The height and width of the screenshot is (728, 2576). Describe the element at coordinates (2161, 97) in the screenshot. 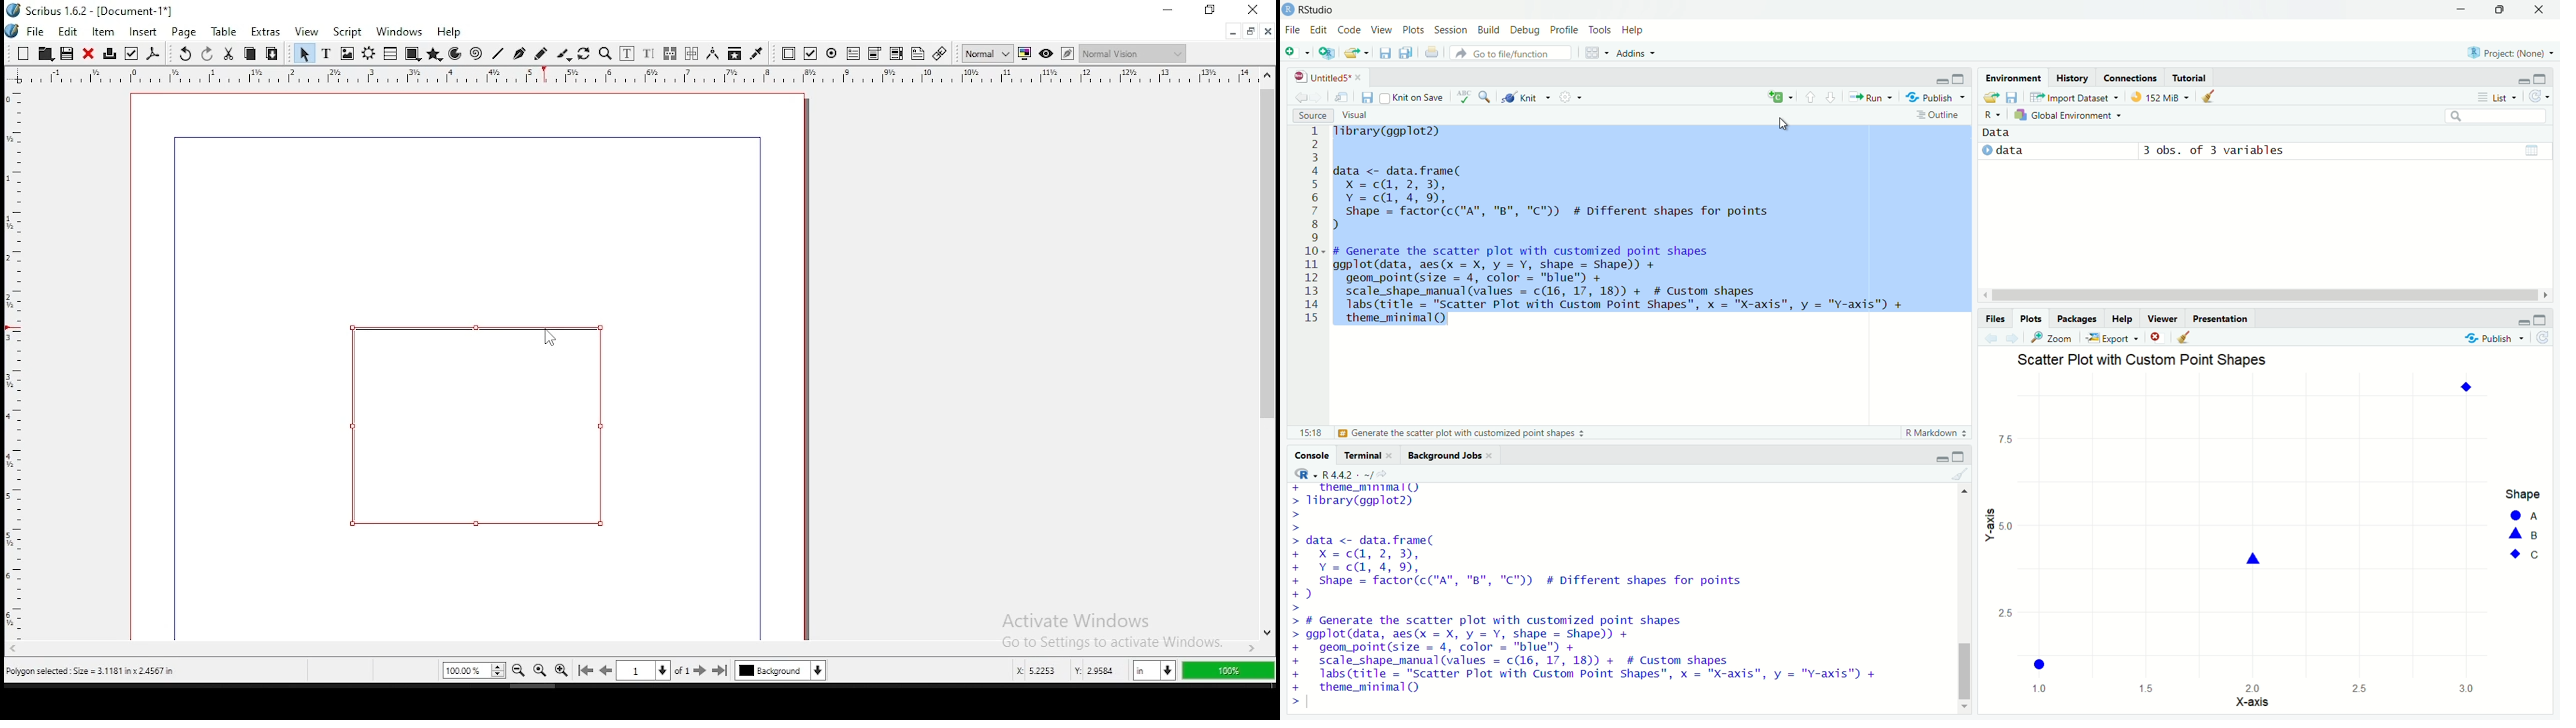

I see `9 MiB` at that location.